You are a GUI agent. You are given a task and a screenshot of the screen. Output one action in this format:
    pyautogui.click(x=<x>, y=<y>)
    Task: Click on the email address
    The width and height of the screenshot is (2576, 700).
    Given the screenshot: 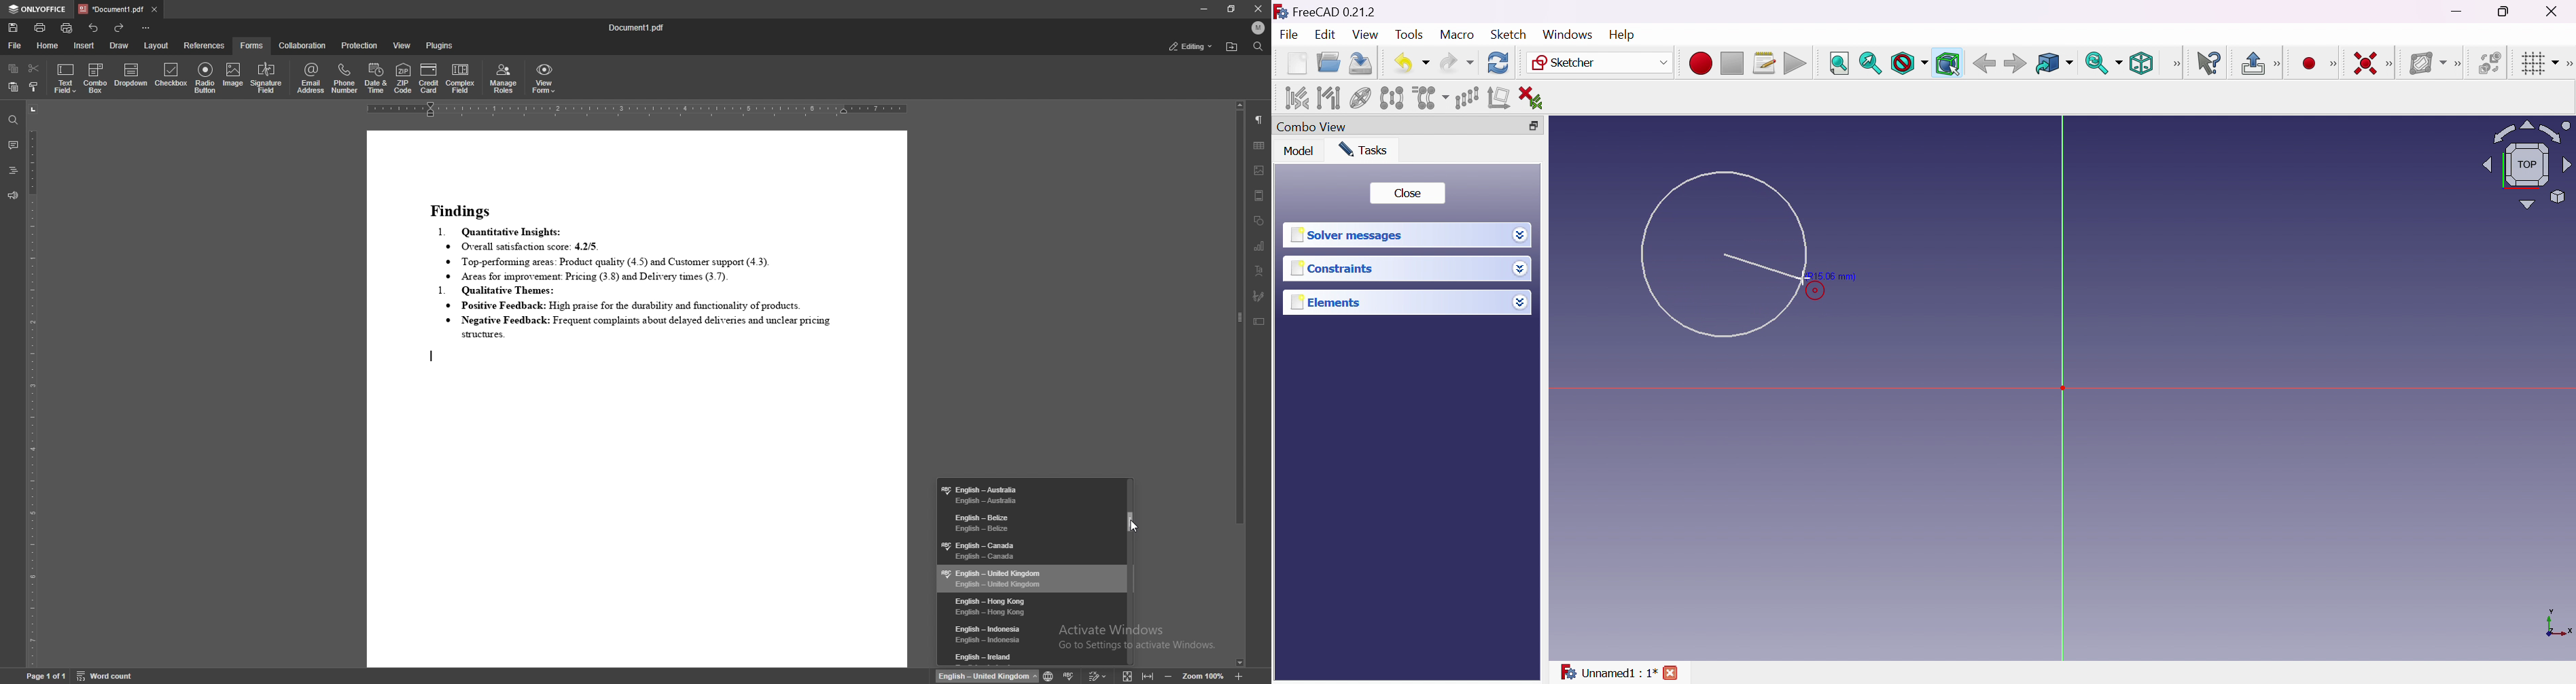 What is the action you would take?
    pyautogui.click(x=311, y=78)
    